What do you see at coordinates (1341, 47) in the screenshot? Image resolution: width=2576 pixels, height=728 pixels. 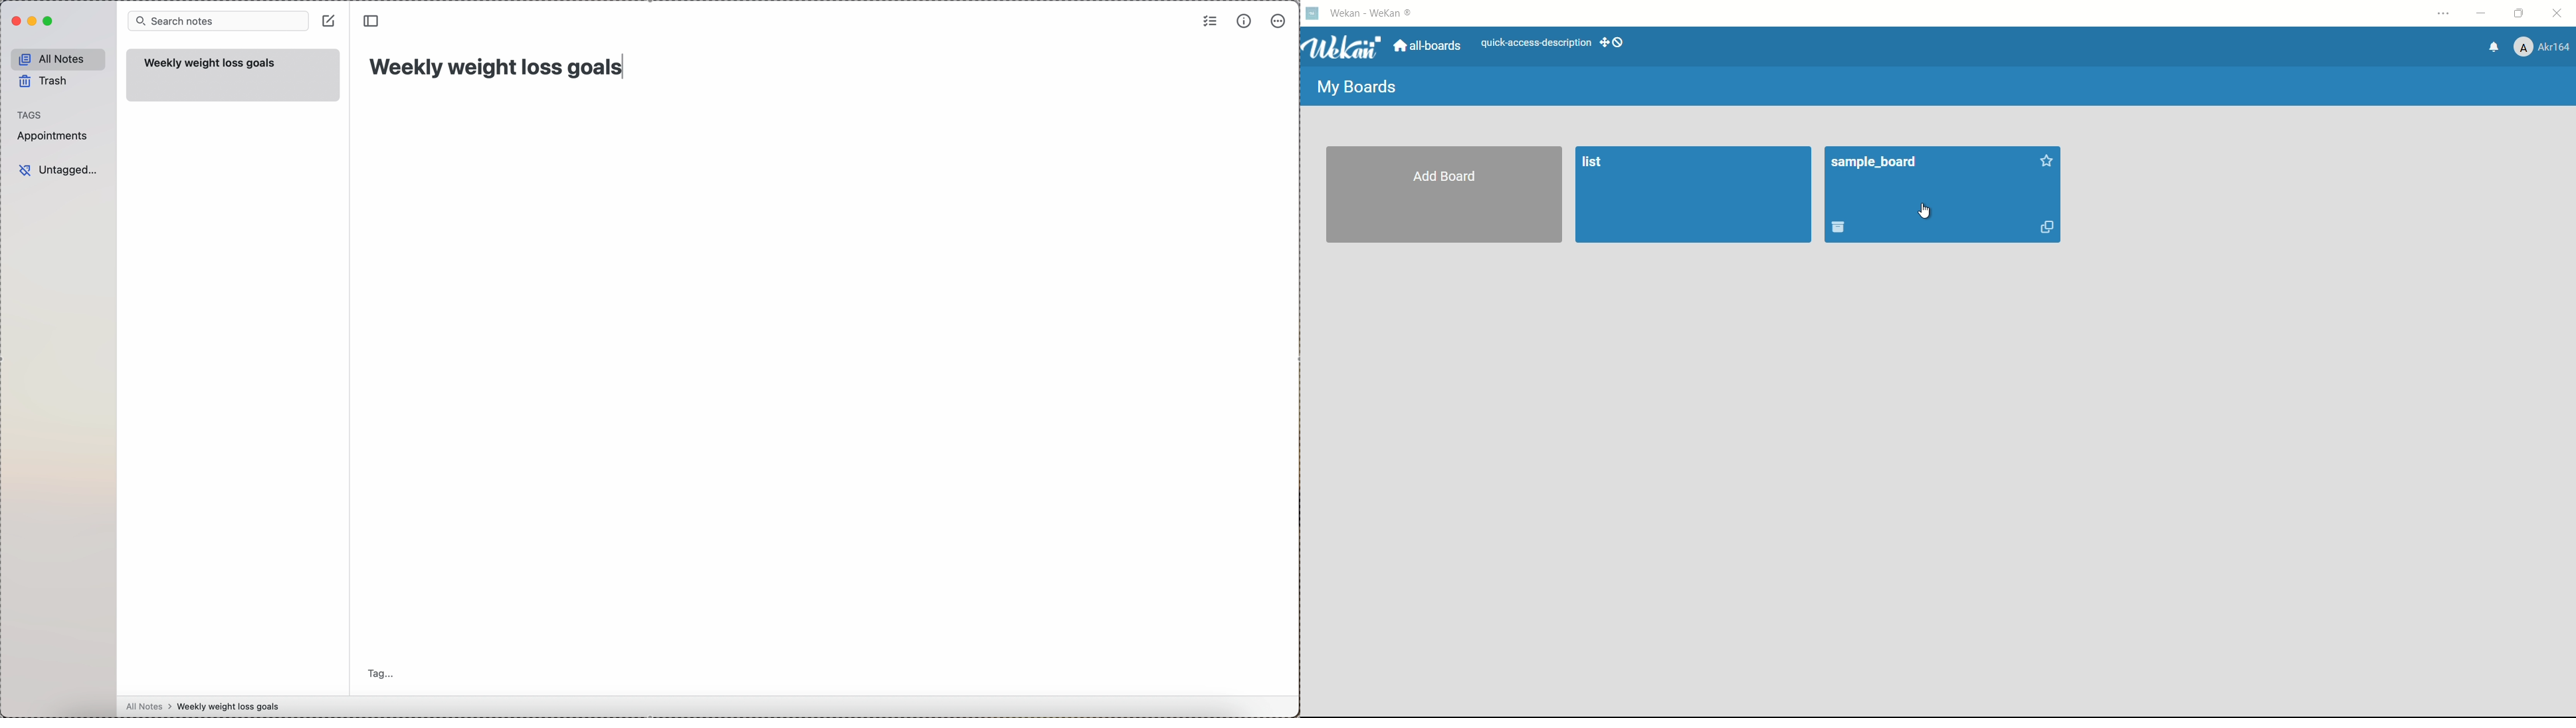 I see `Wekan logo` at bounding box center [1341, 47].